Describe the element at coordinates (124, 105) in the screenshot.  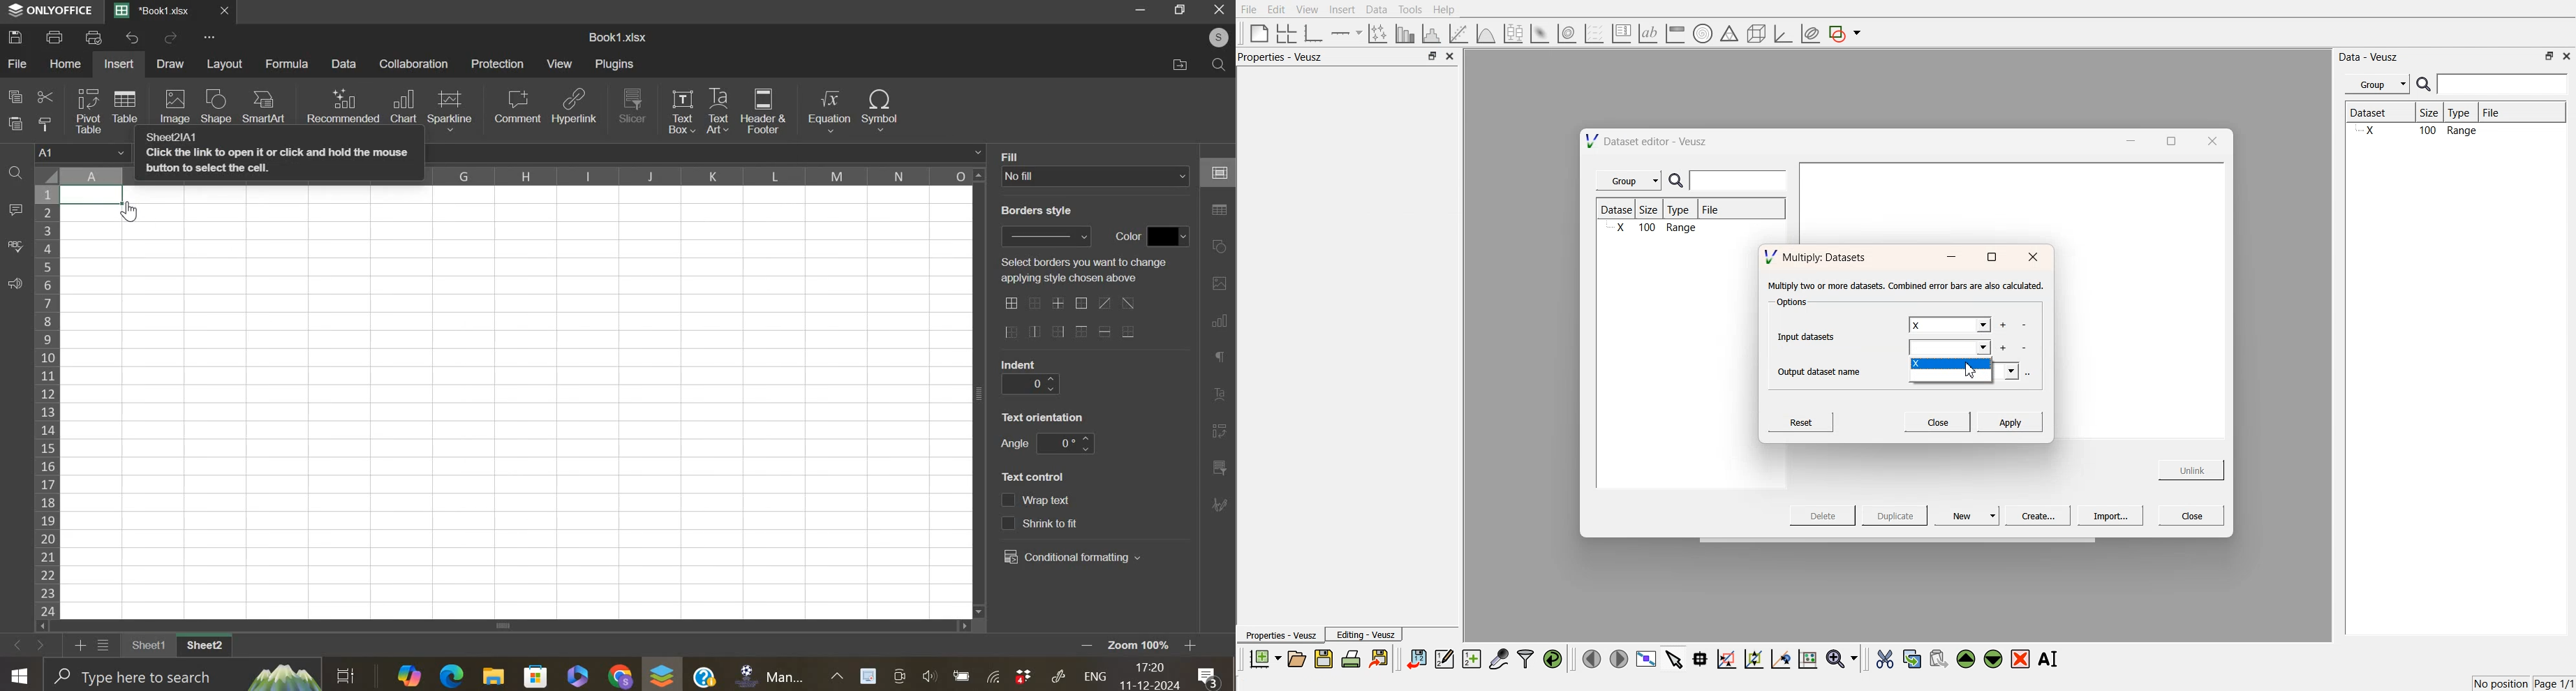
I see `table` at that location.